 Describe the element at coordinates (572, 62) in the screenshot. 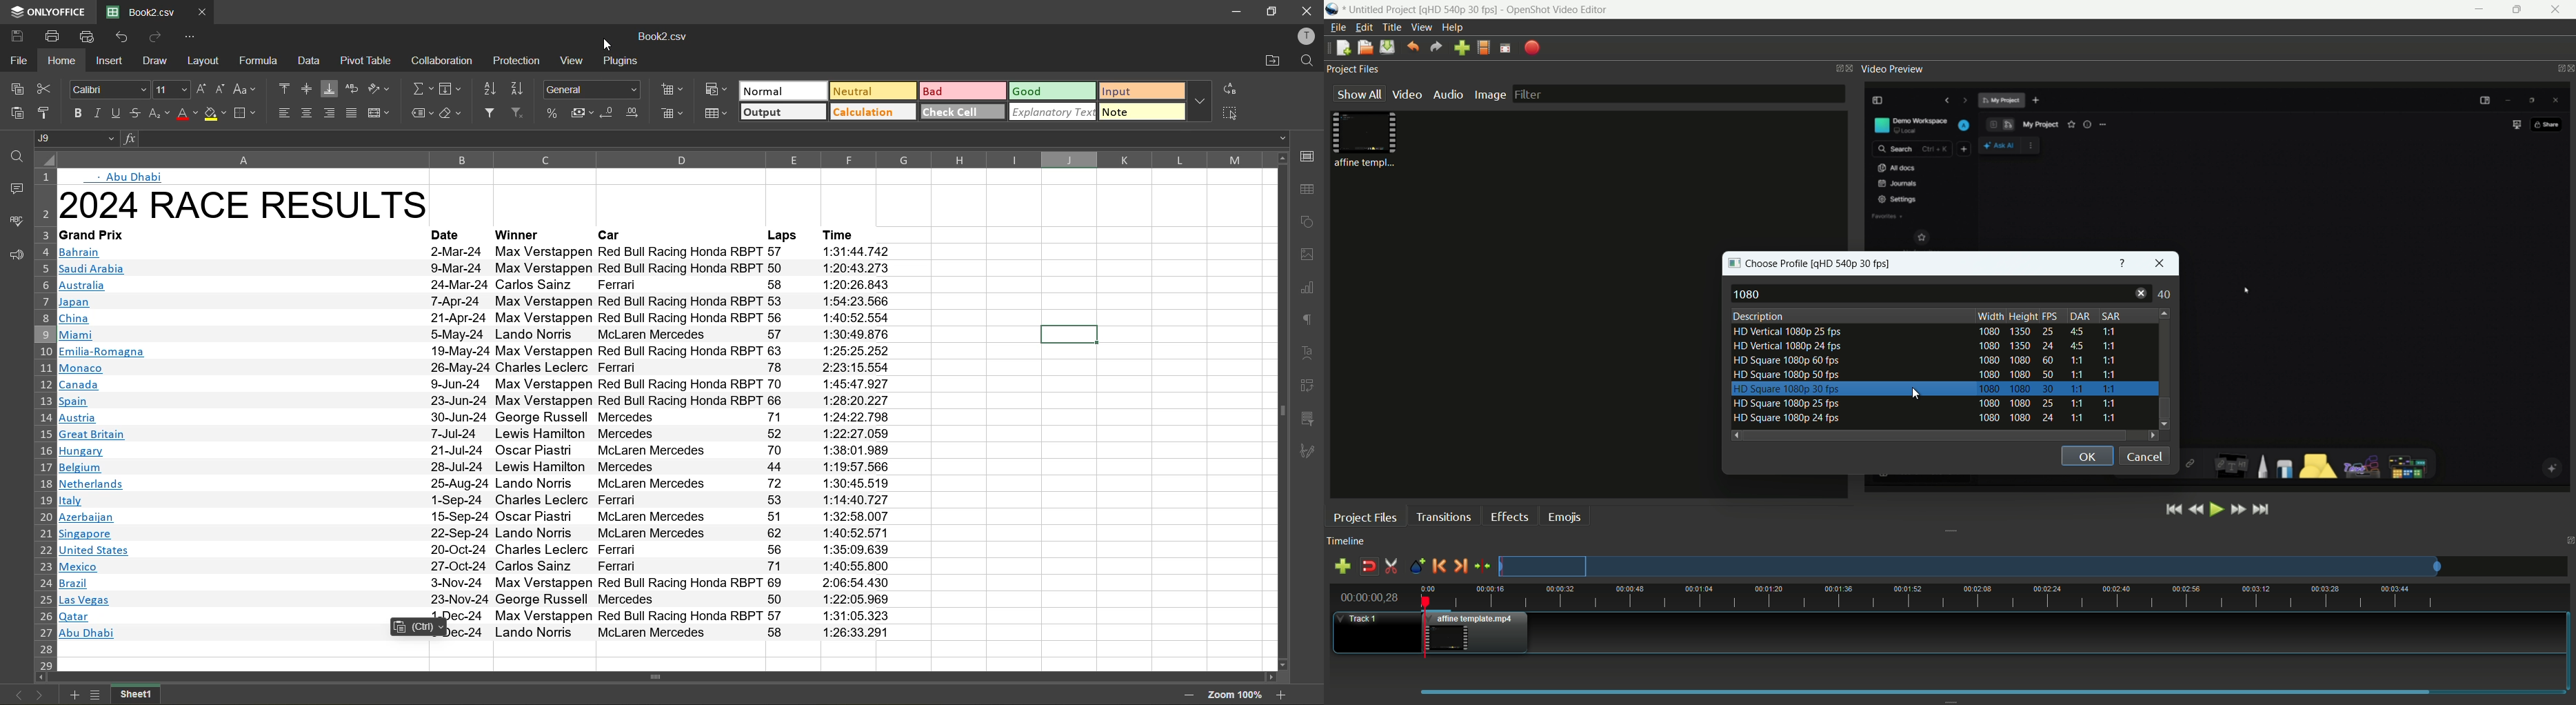

I see `view` at that location.